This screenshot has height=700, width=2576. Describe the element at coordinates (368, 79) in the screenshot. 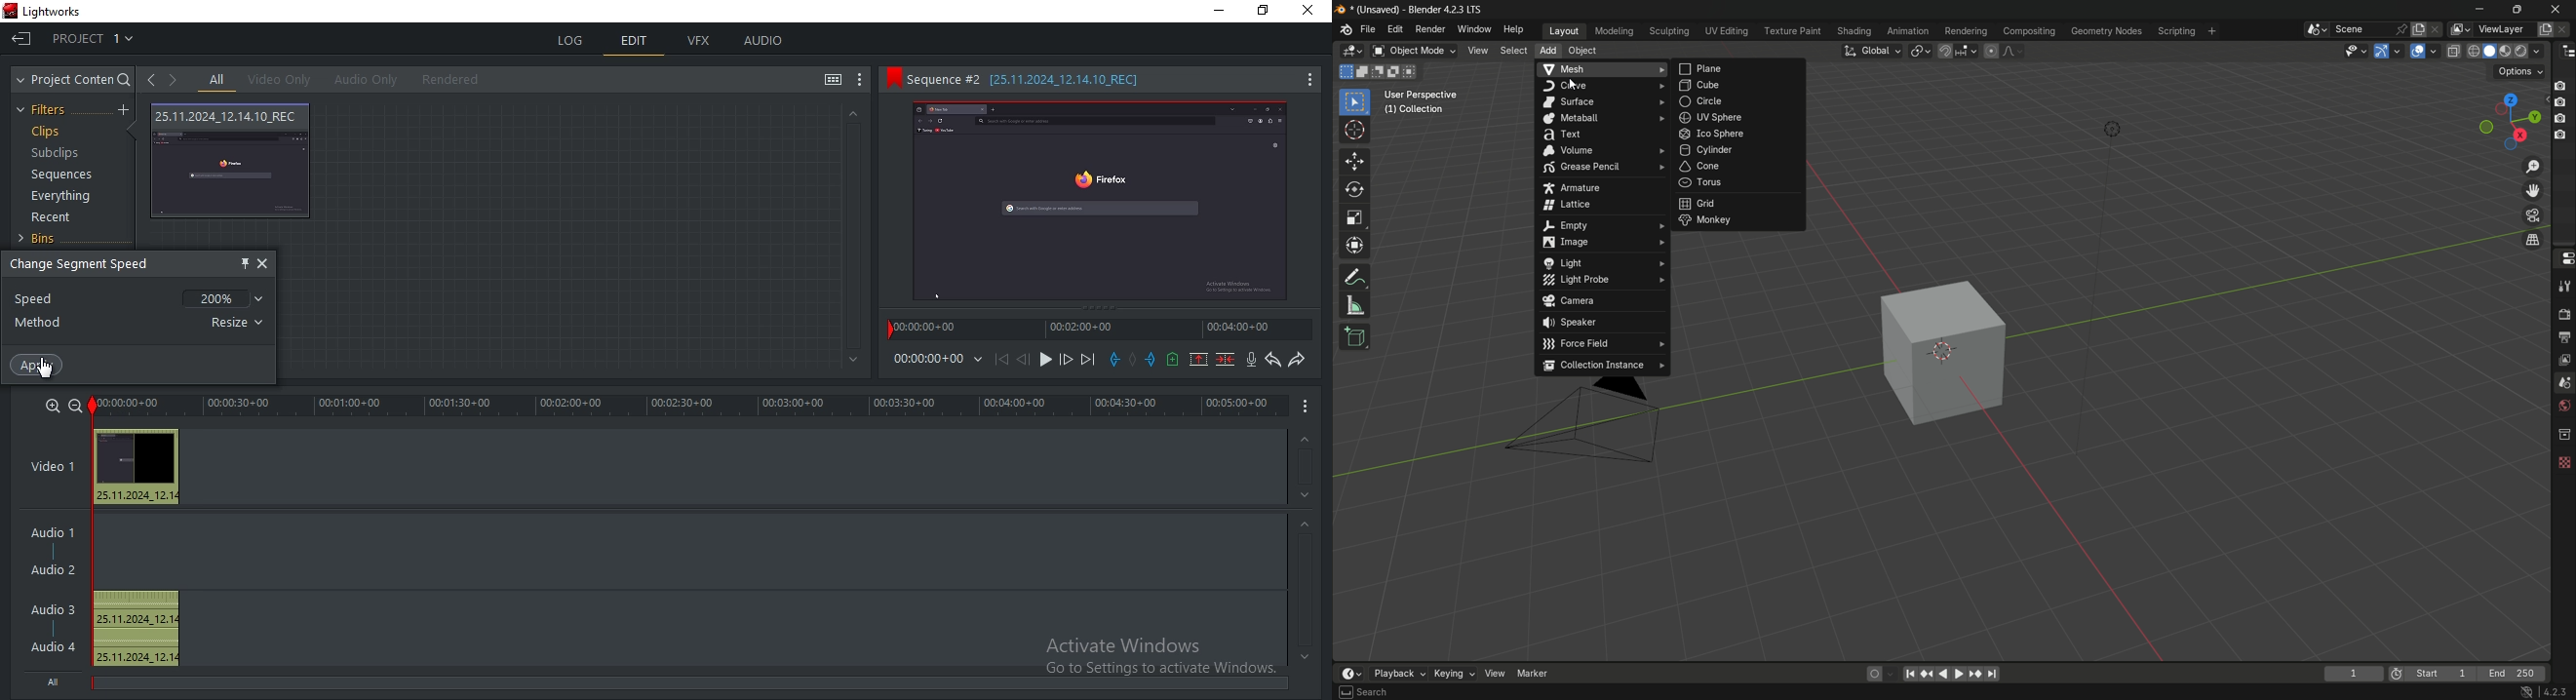

I see `audio only` at that location.